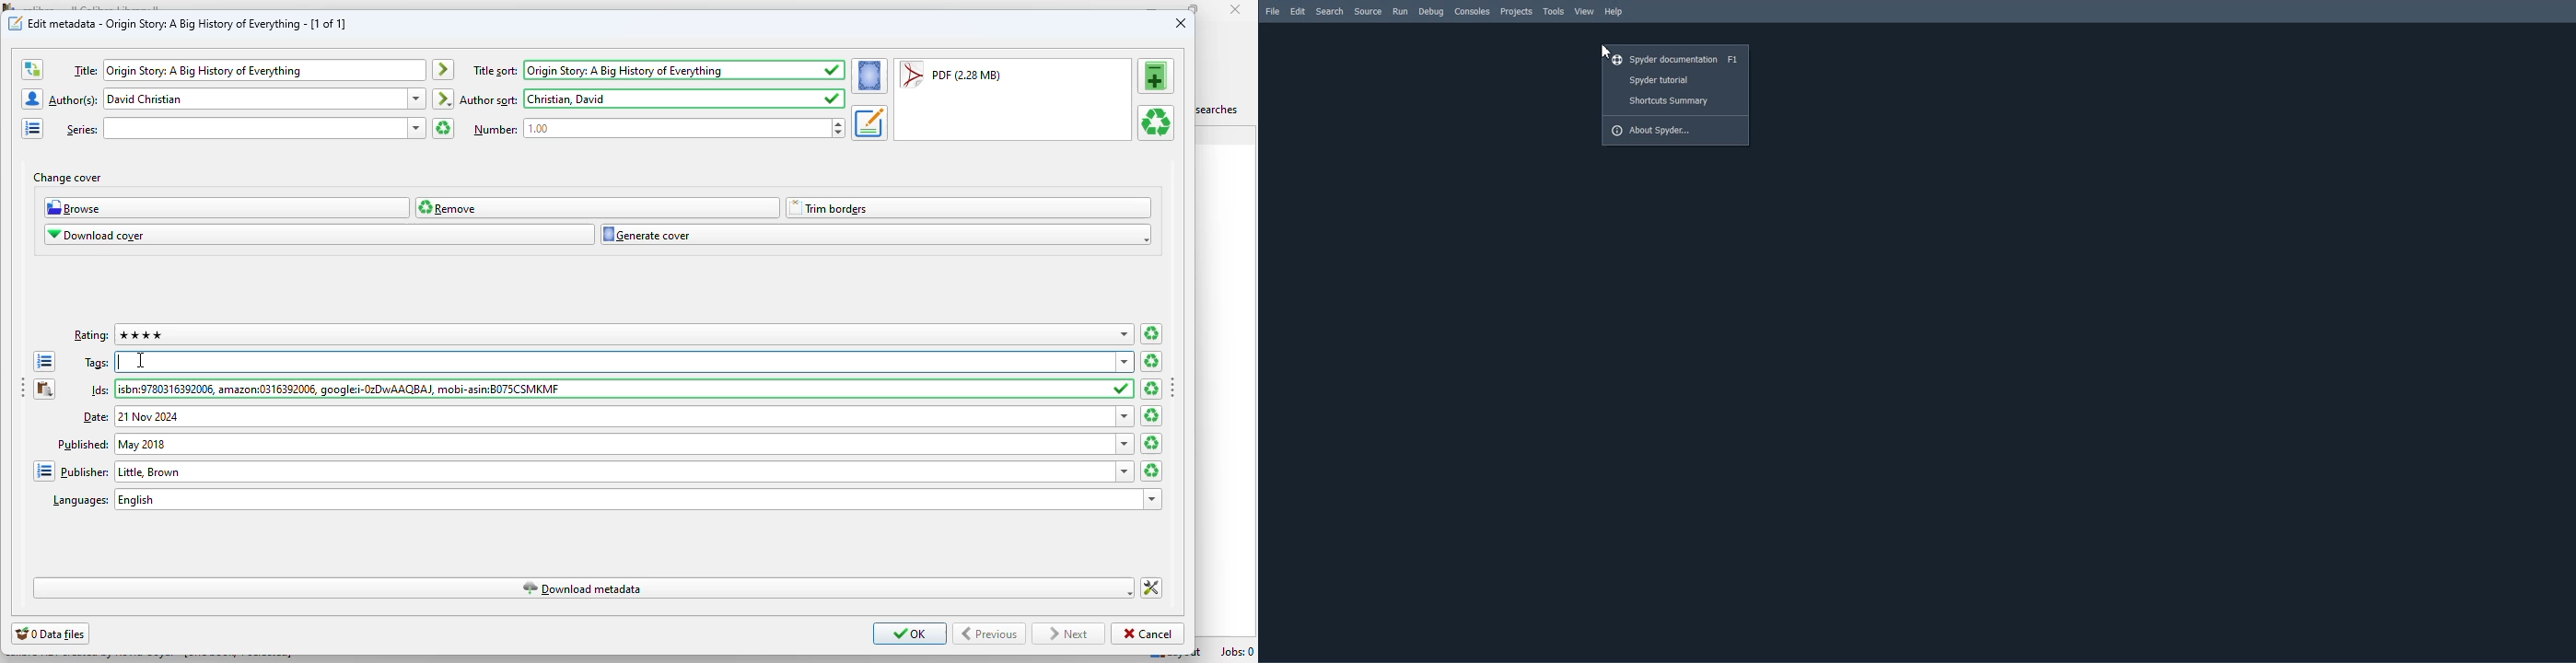 The width and height of the screenshot is (2576, 672). Describe the element at coordinates (43, 471) in the screenshot. I see `open the manage publishers editor` at that location.